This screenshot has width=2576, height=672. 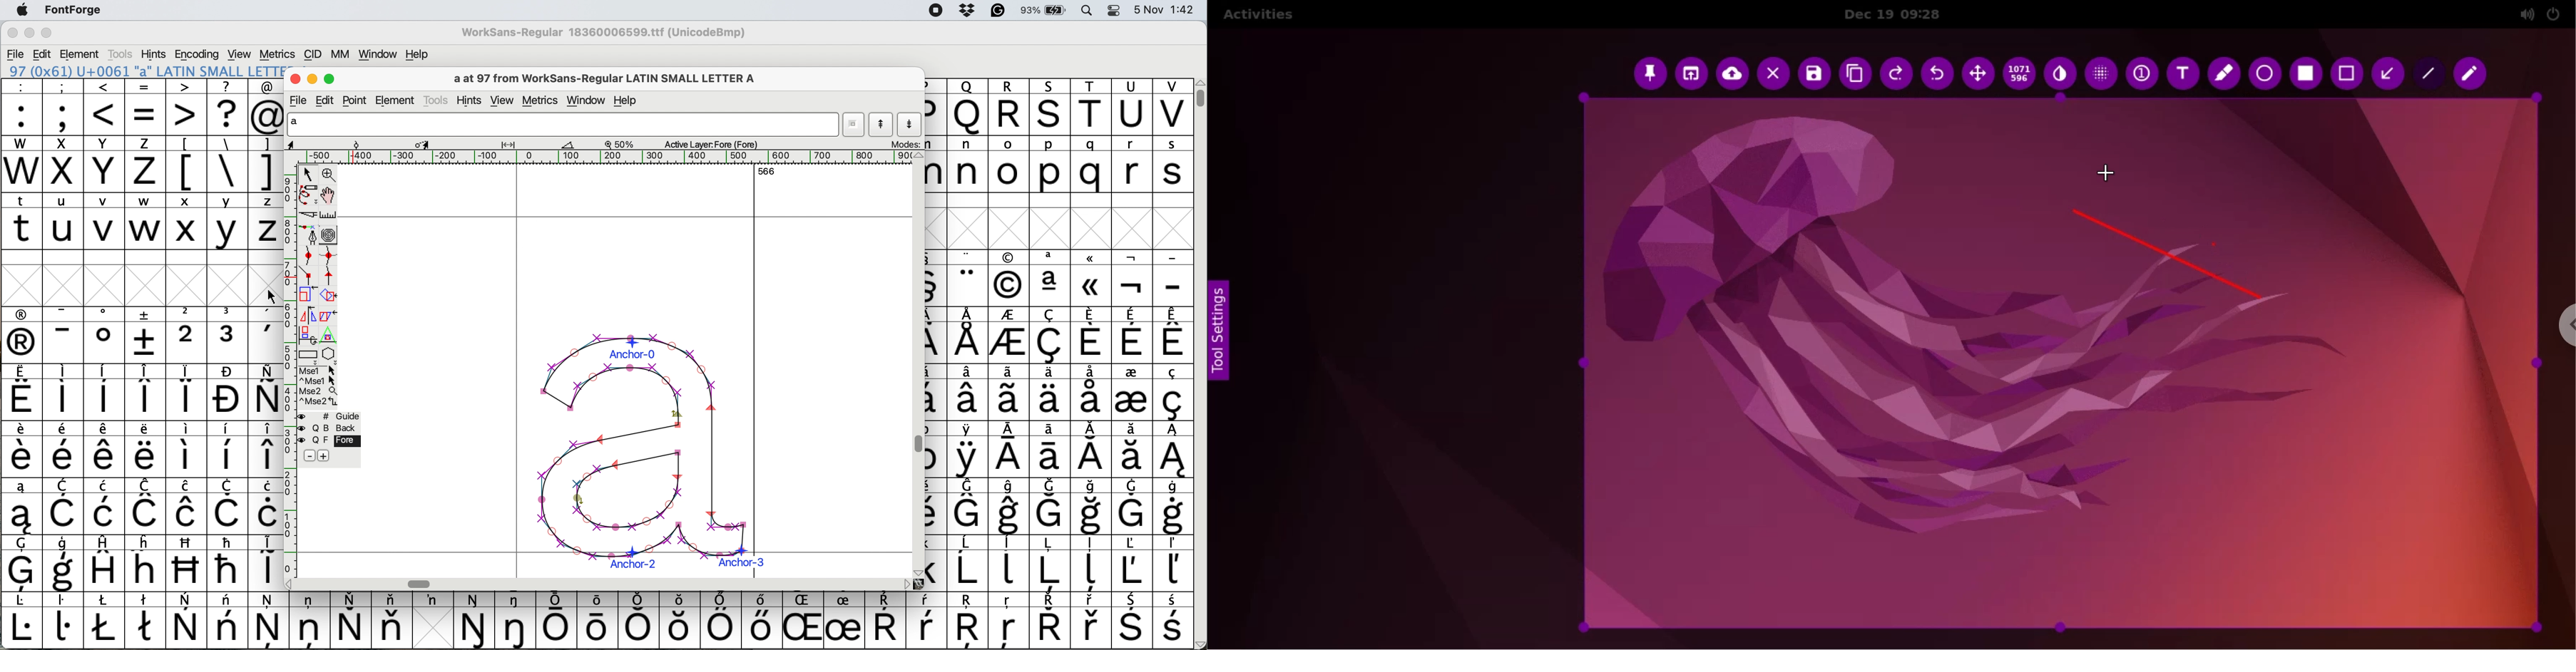 What do you see at coordinates (227, 563) in the screenshot?
I see `symbol` at bounding box center [227, 563].